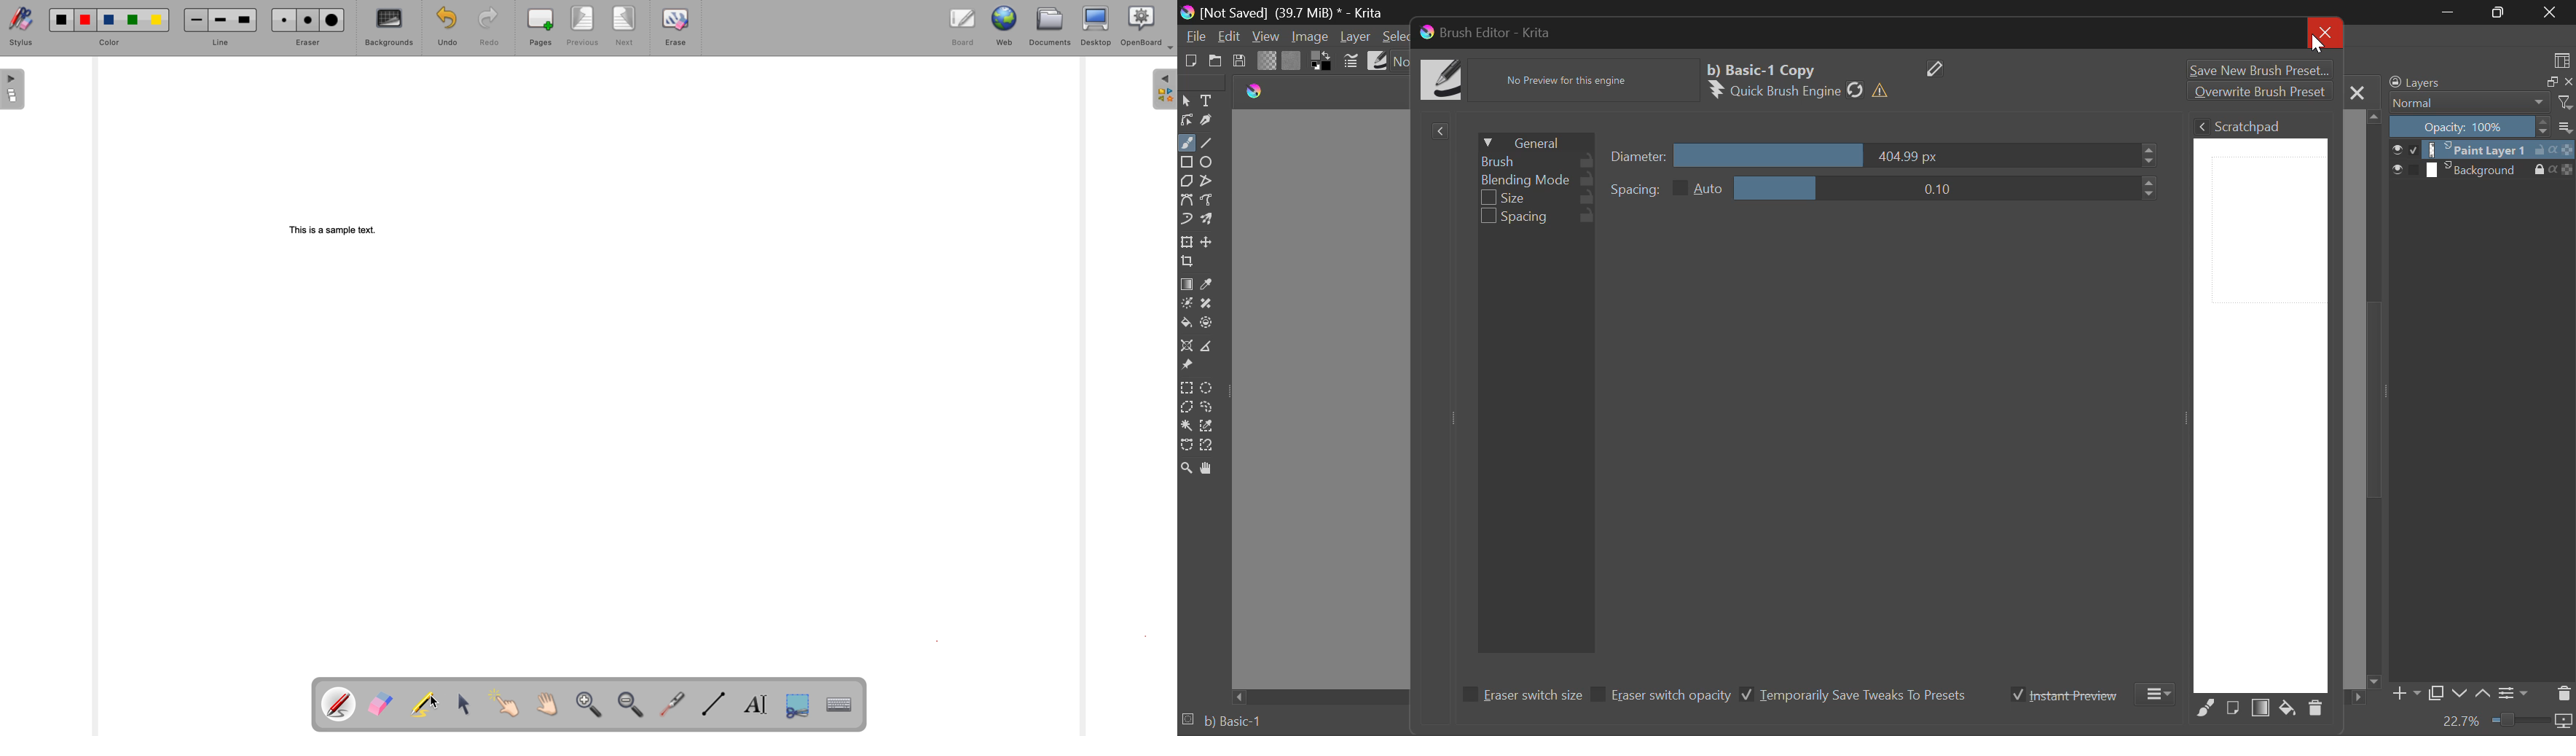 This screenshot has height=756, width=2576. I want to click on Save, so click(1240, 61).